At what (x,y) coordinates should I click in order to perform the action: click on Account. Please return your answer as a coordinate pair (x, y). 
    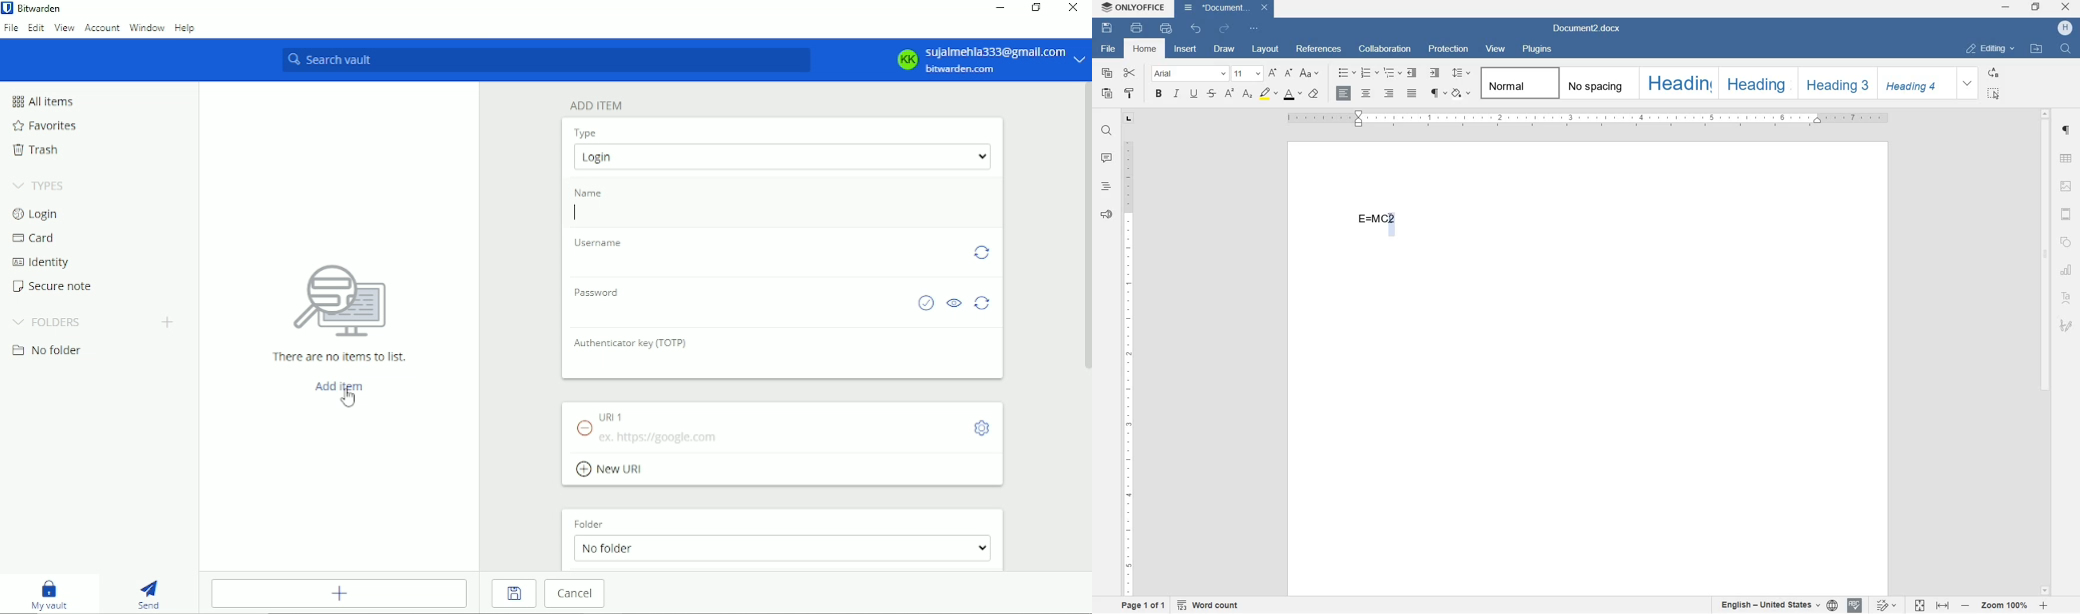
    Looking at the image, I should click on (103, 28).